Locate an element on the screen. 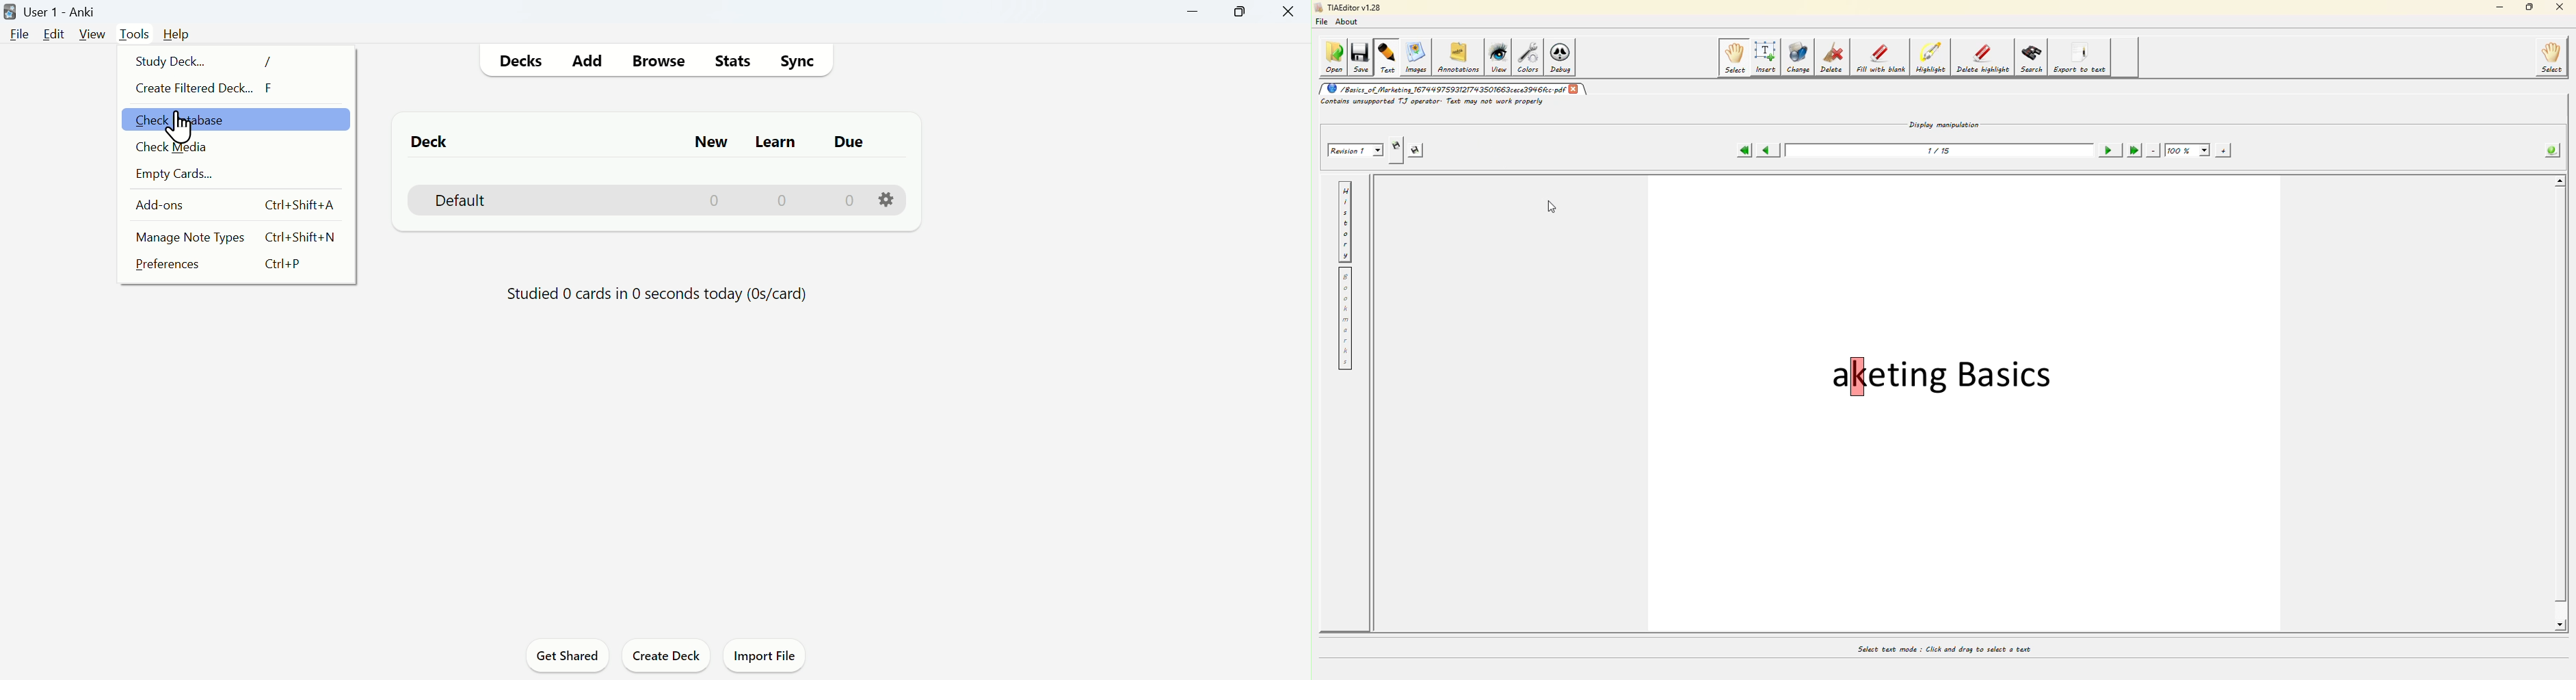 The width and height of the screenshot is (2576, 700). New is located at coordinates (717, 143).